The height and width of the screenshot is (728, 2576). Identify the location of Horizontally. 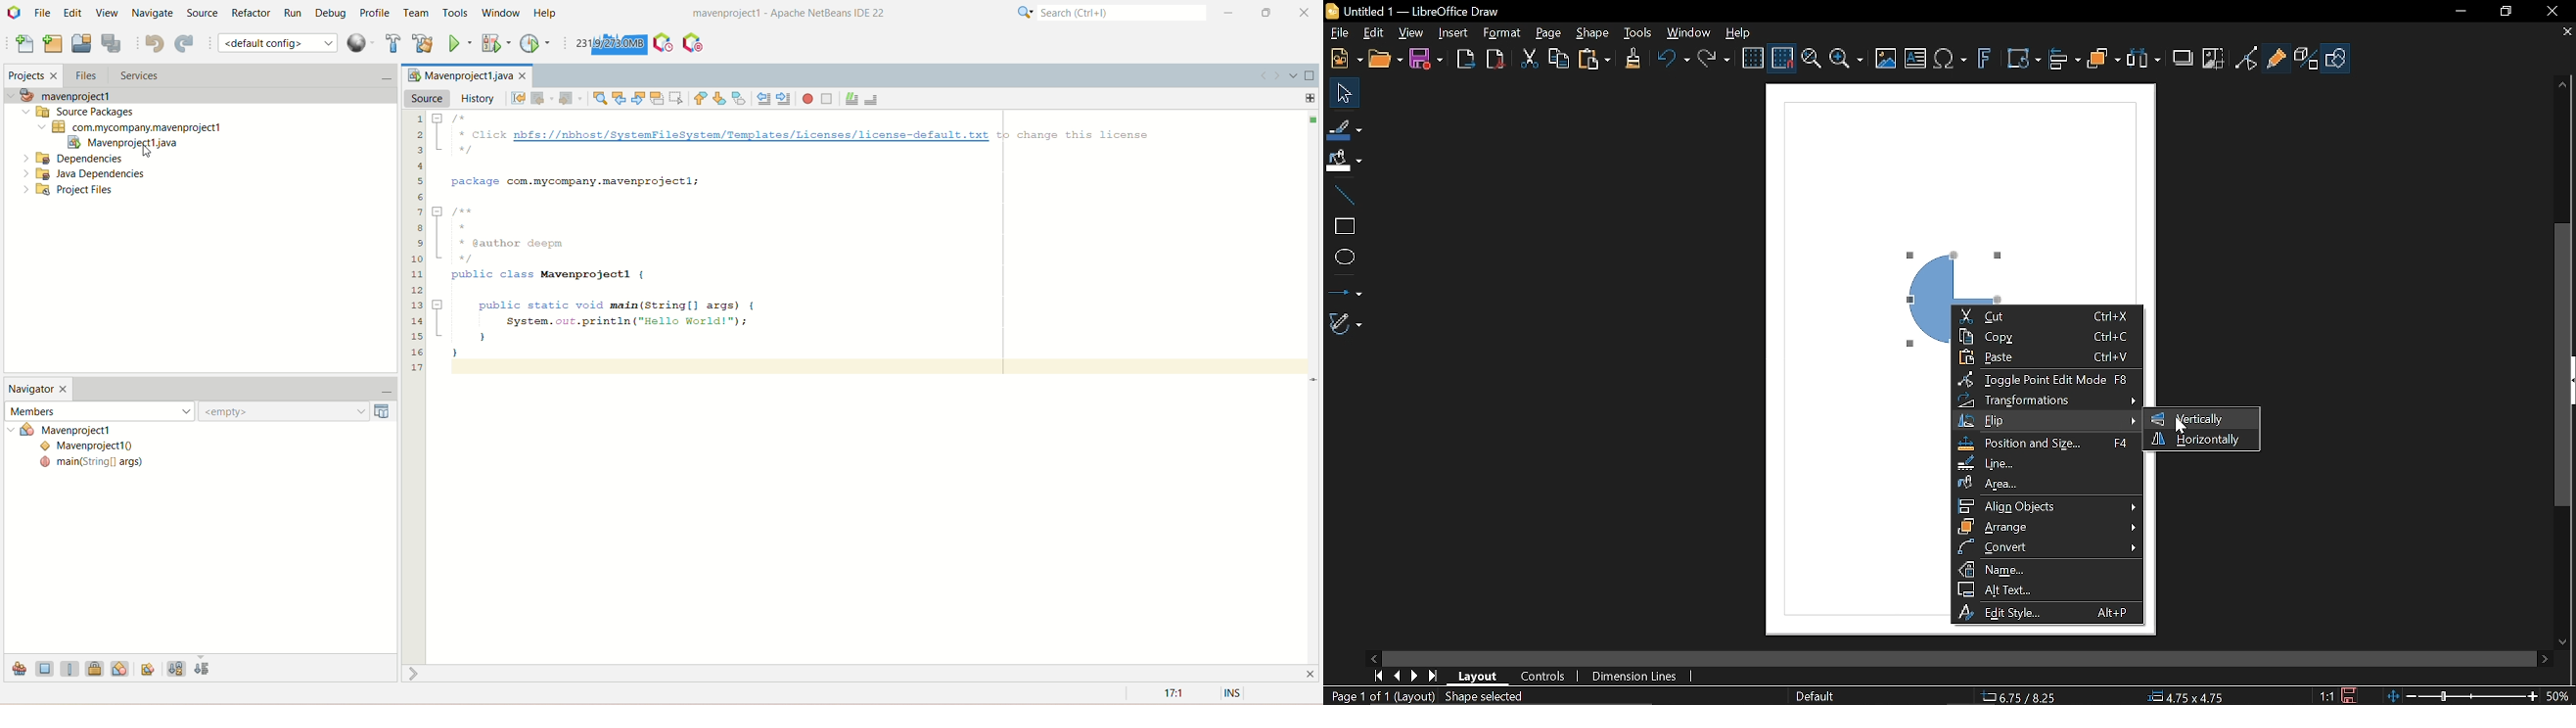
(2198, 440).